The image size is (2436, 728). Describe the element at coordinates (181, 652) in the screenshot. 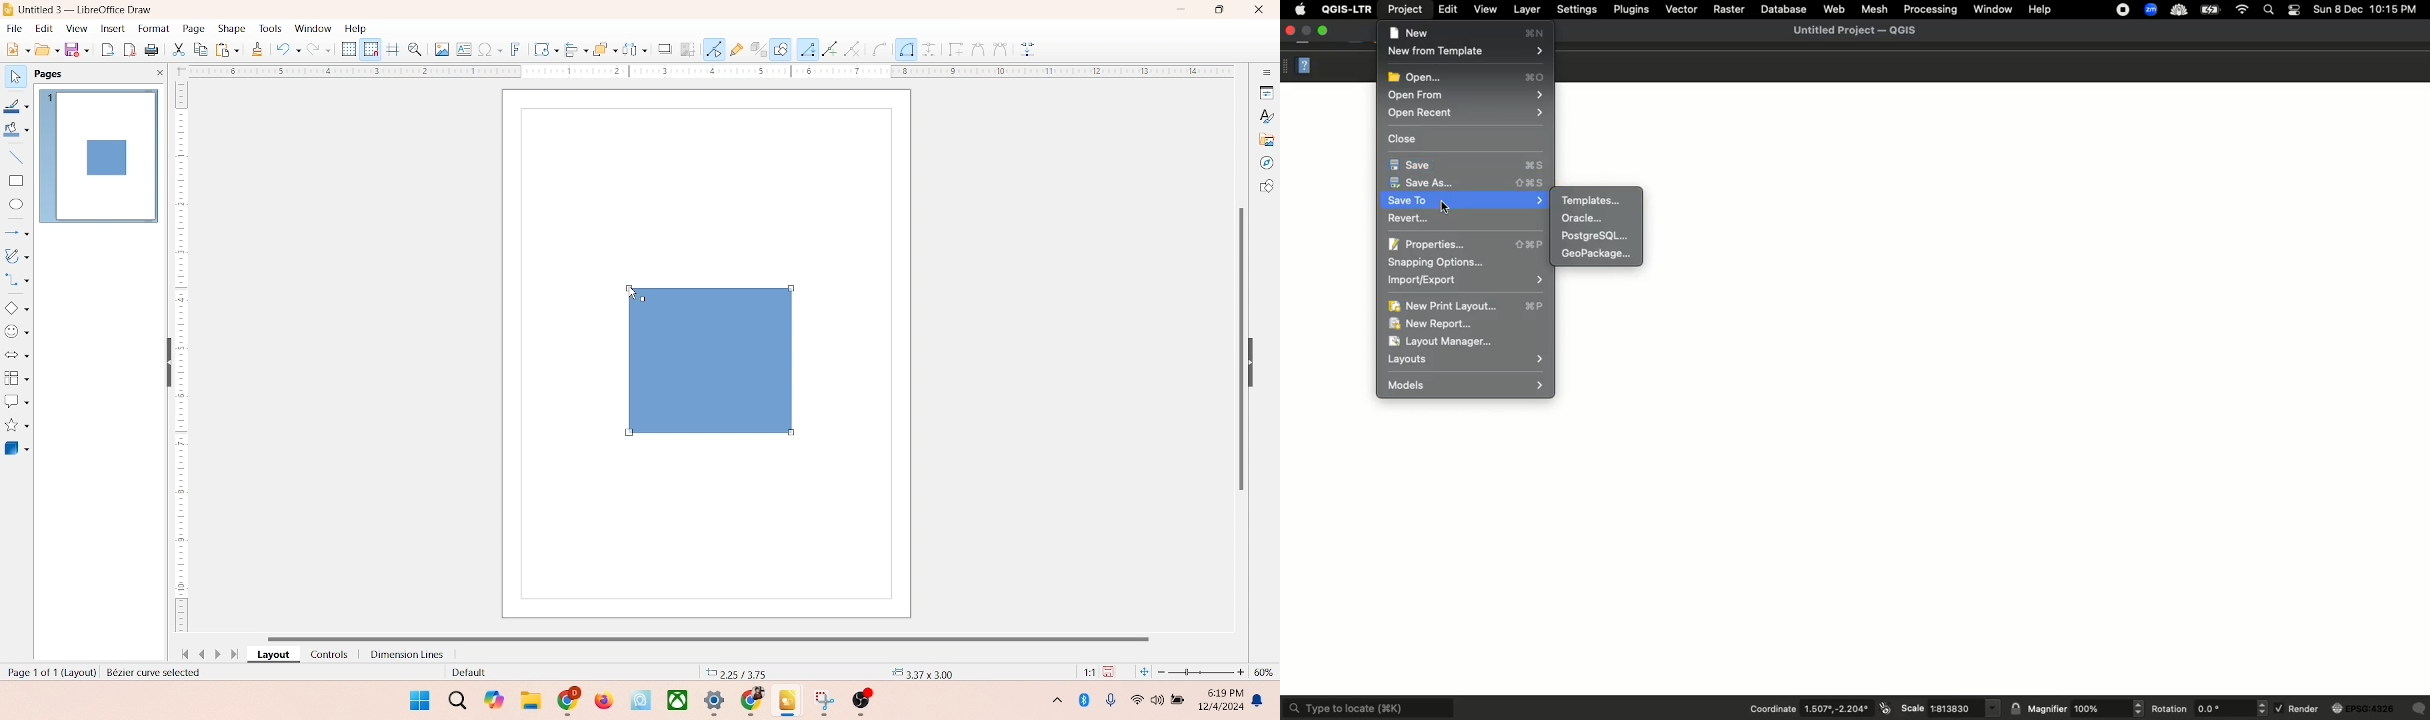

I see `first page` at that location.